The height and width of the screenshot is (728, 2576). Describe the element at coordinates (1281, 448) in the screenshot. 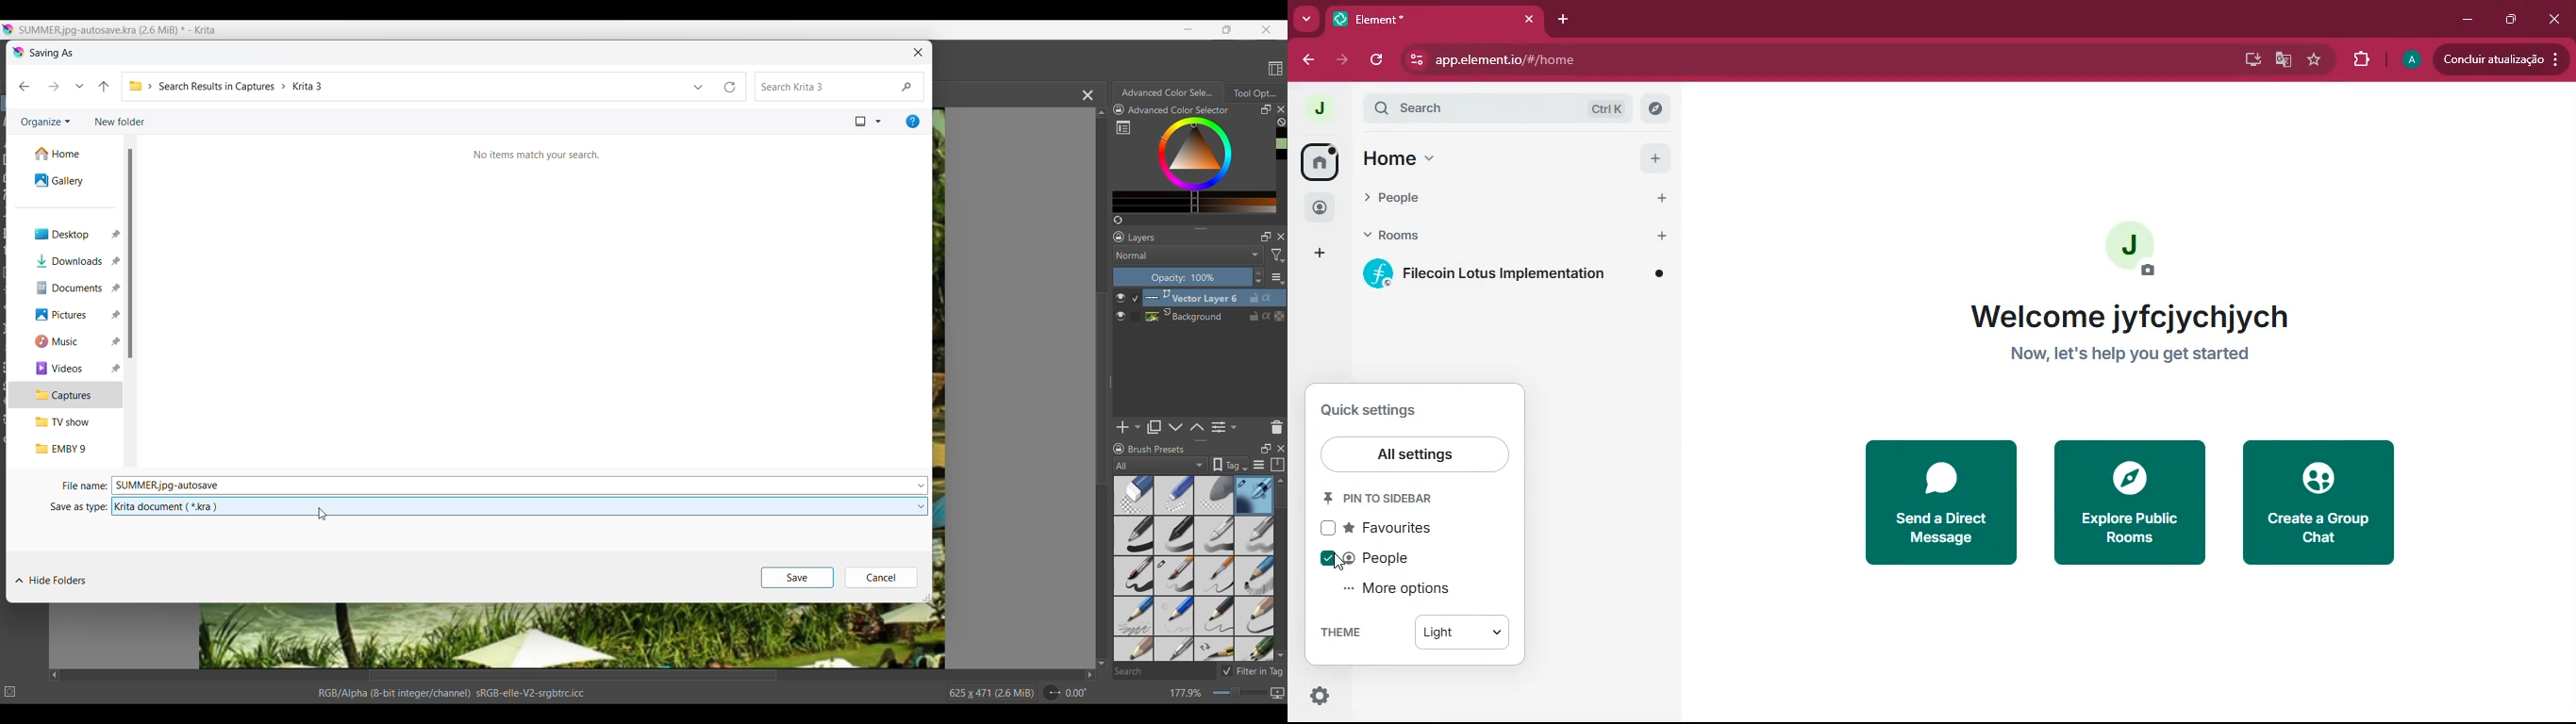

I see `Close panel` at that location.